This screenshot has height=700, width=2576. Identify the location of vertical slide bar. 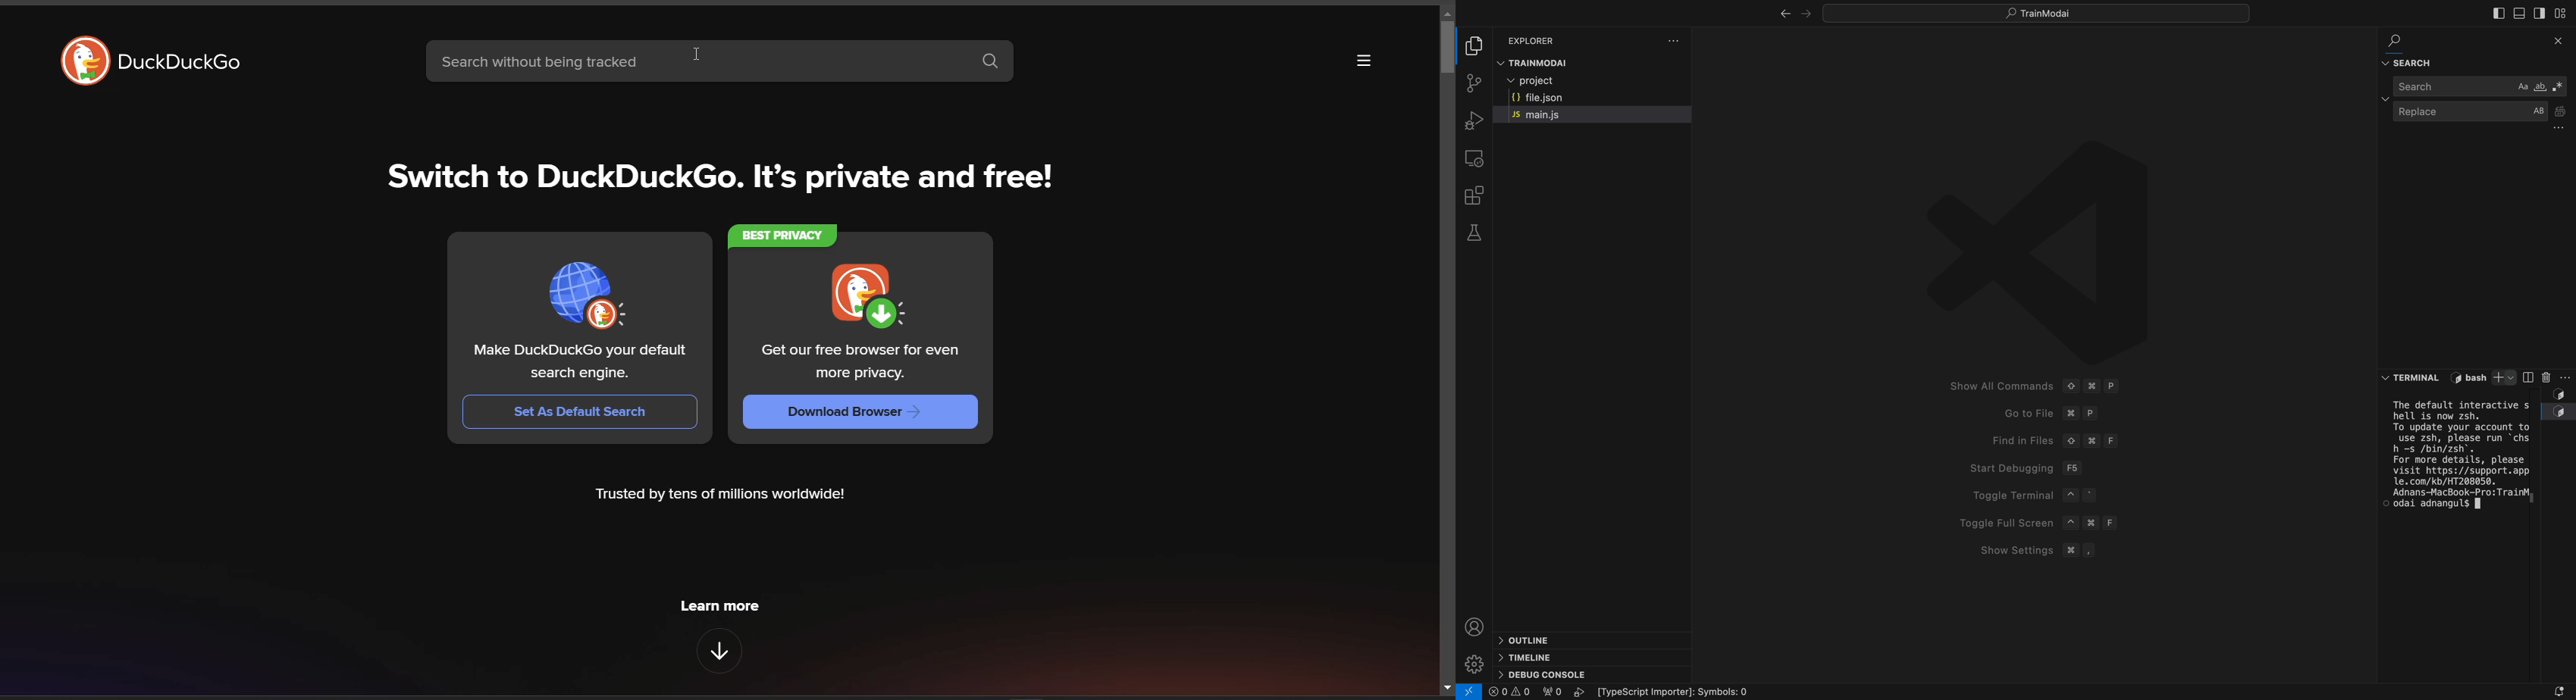
(1445, 49).